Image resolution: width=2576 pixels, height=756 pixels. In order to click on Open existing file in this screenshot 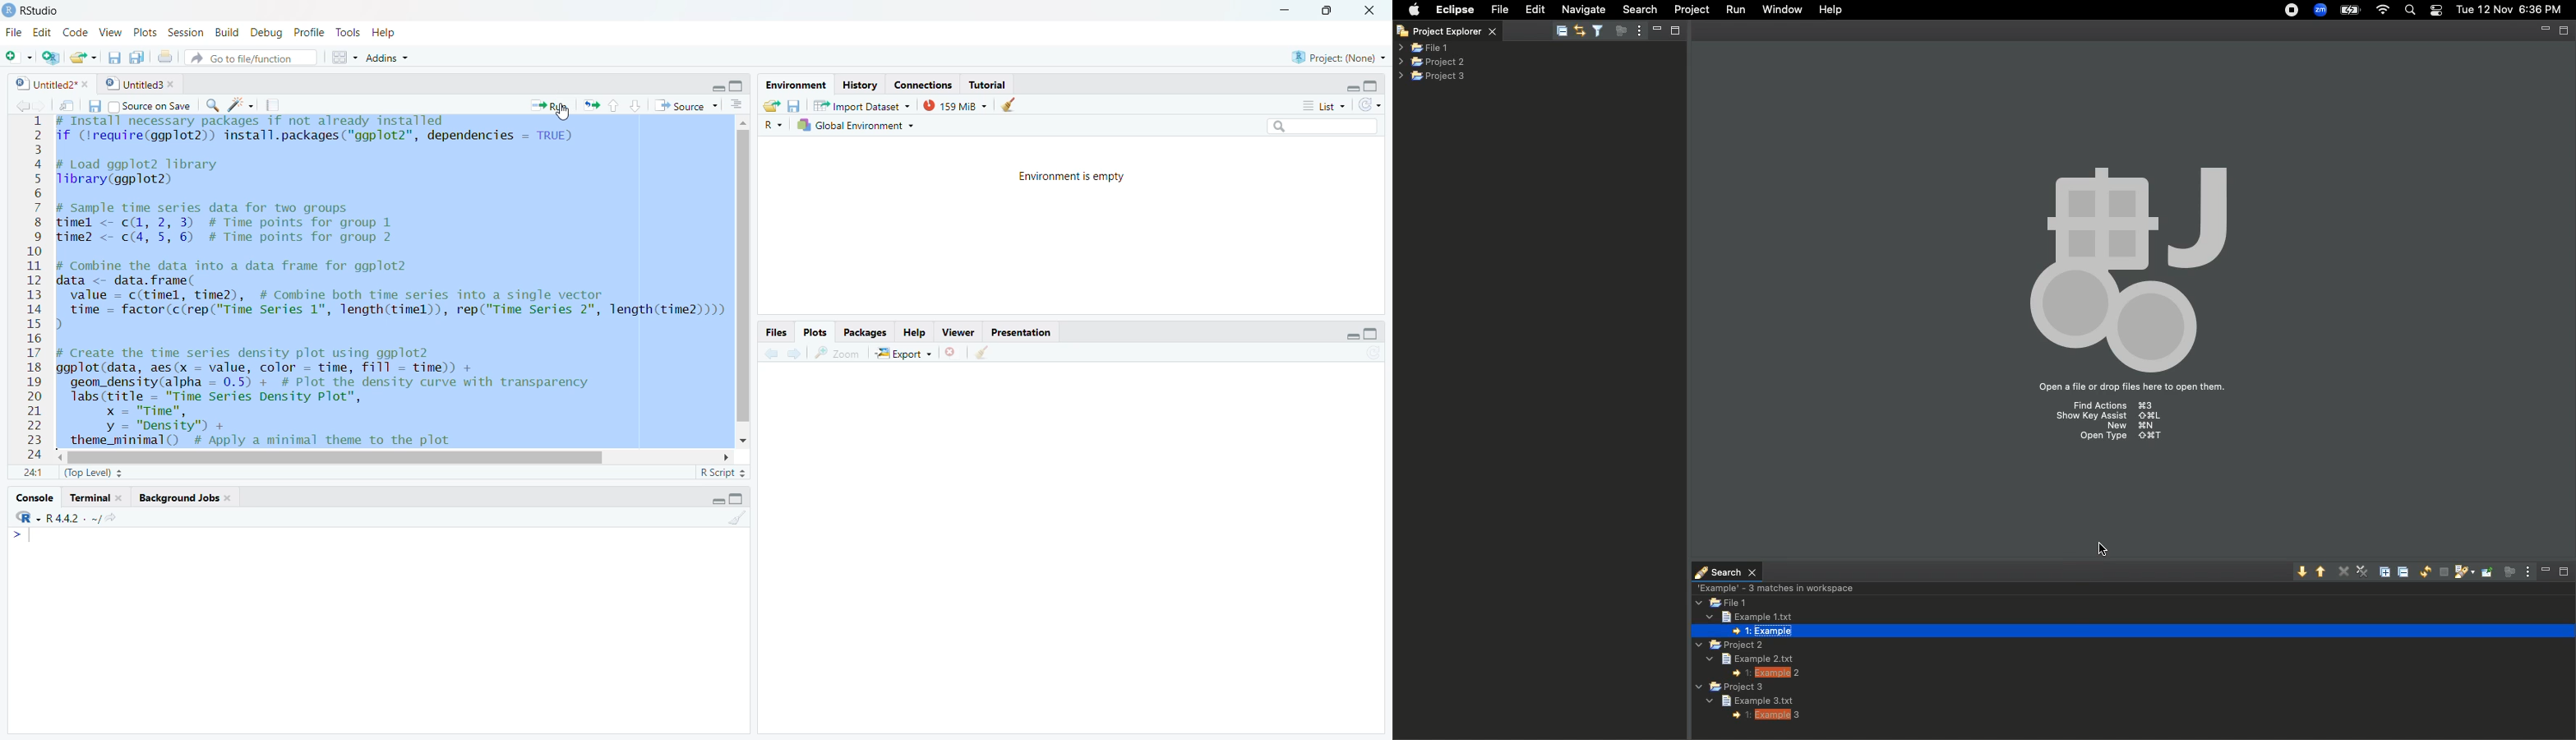, I will do `click(84, 57)`.